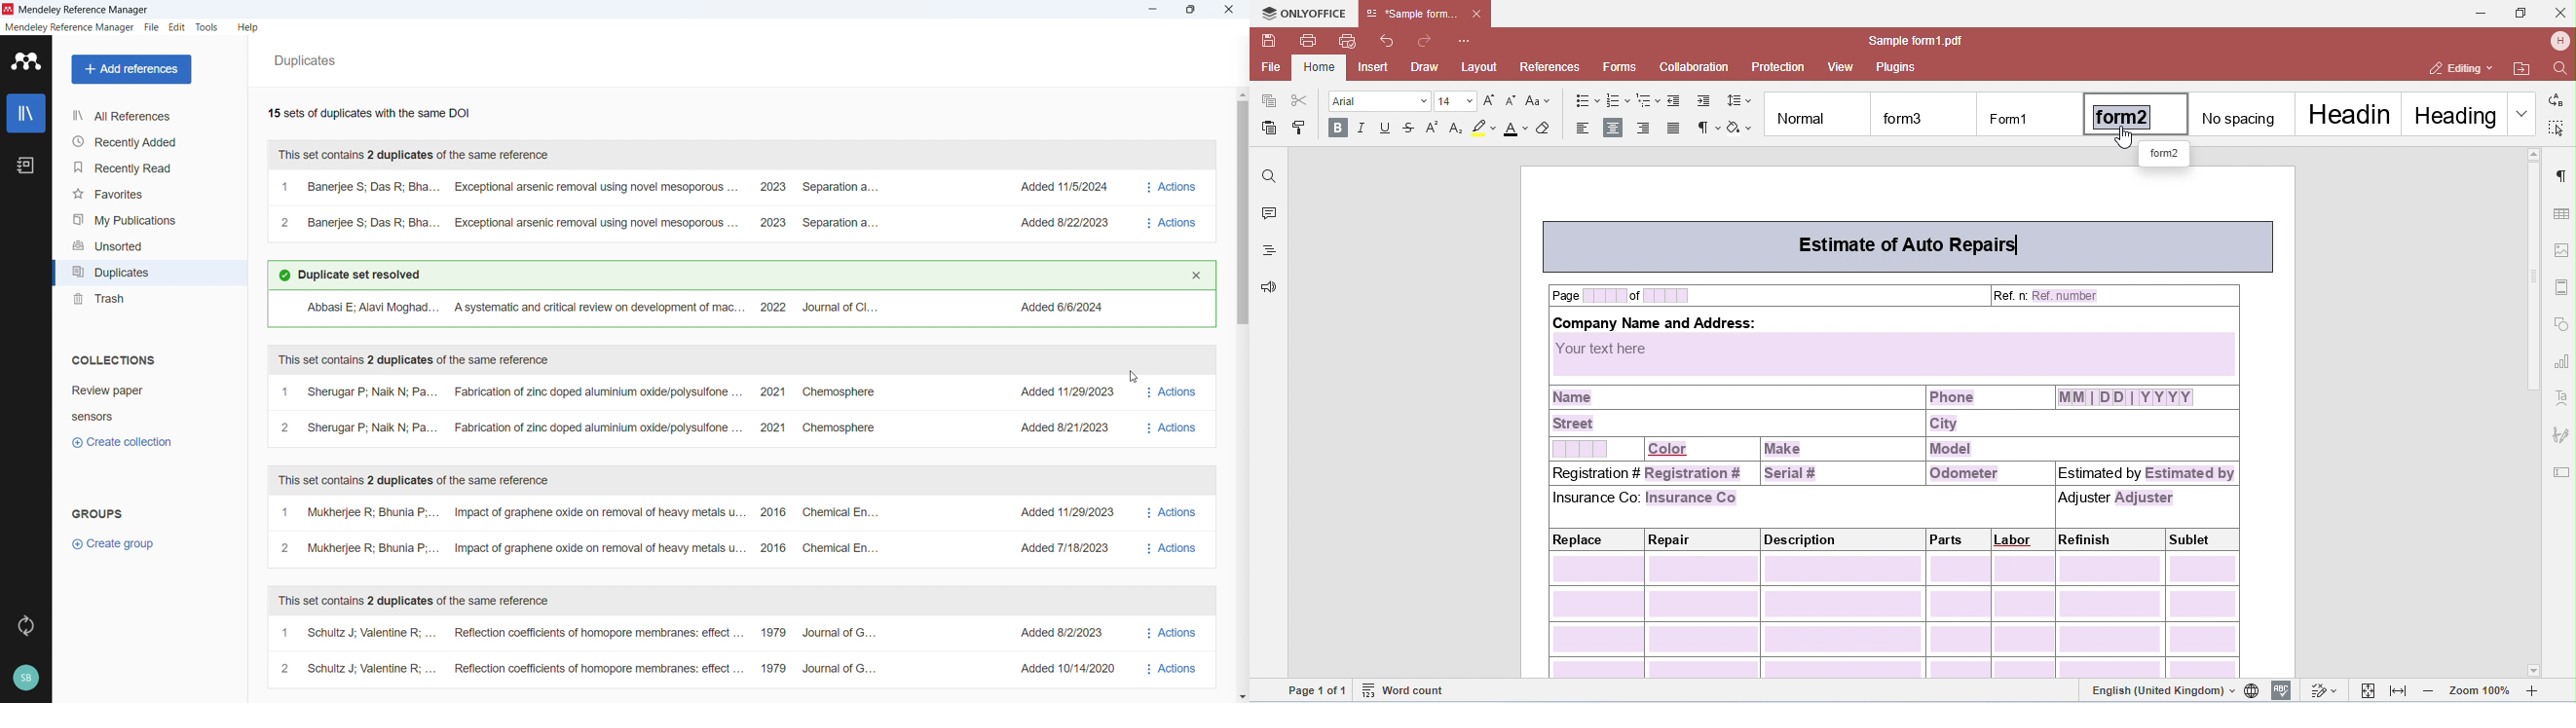 The height and width of the screenshot is (728, 2576). Describe the element at coordinates (109, 391) in the screenshot. I see `Collection 1 ` at that location.